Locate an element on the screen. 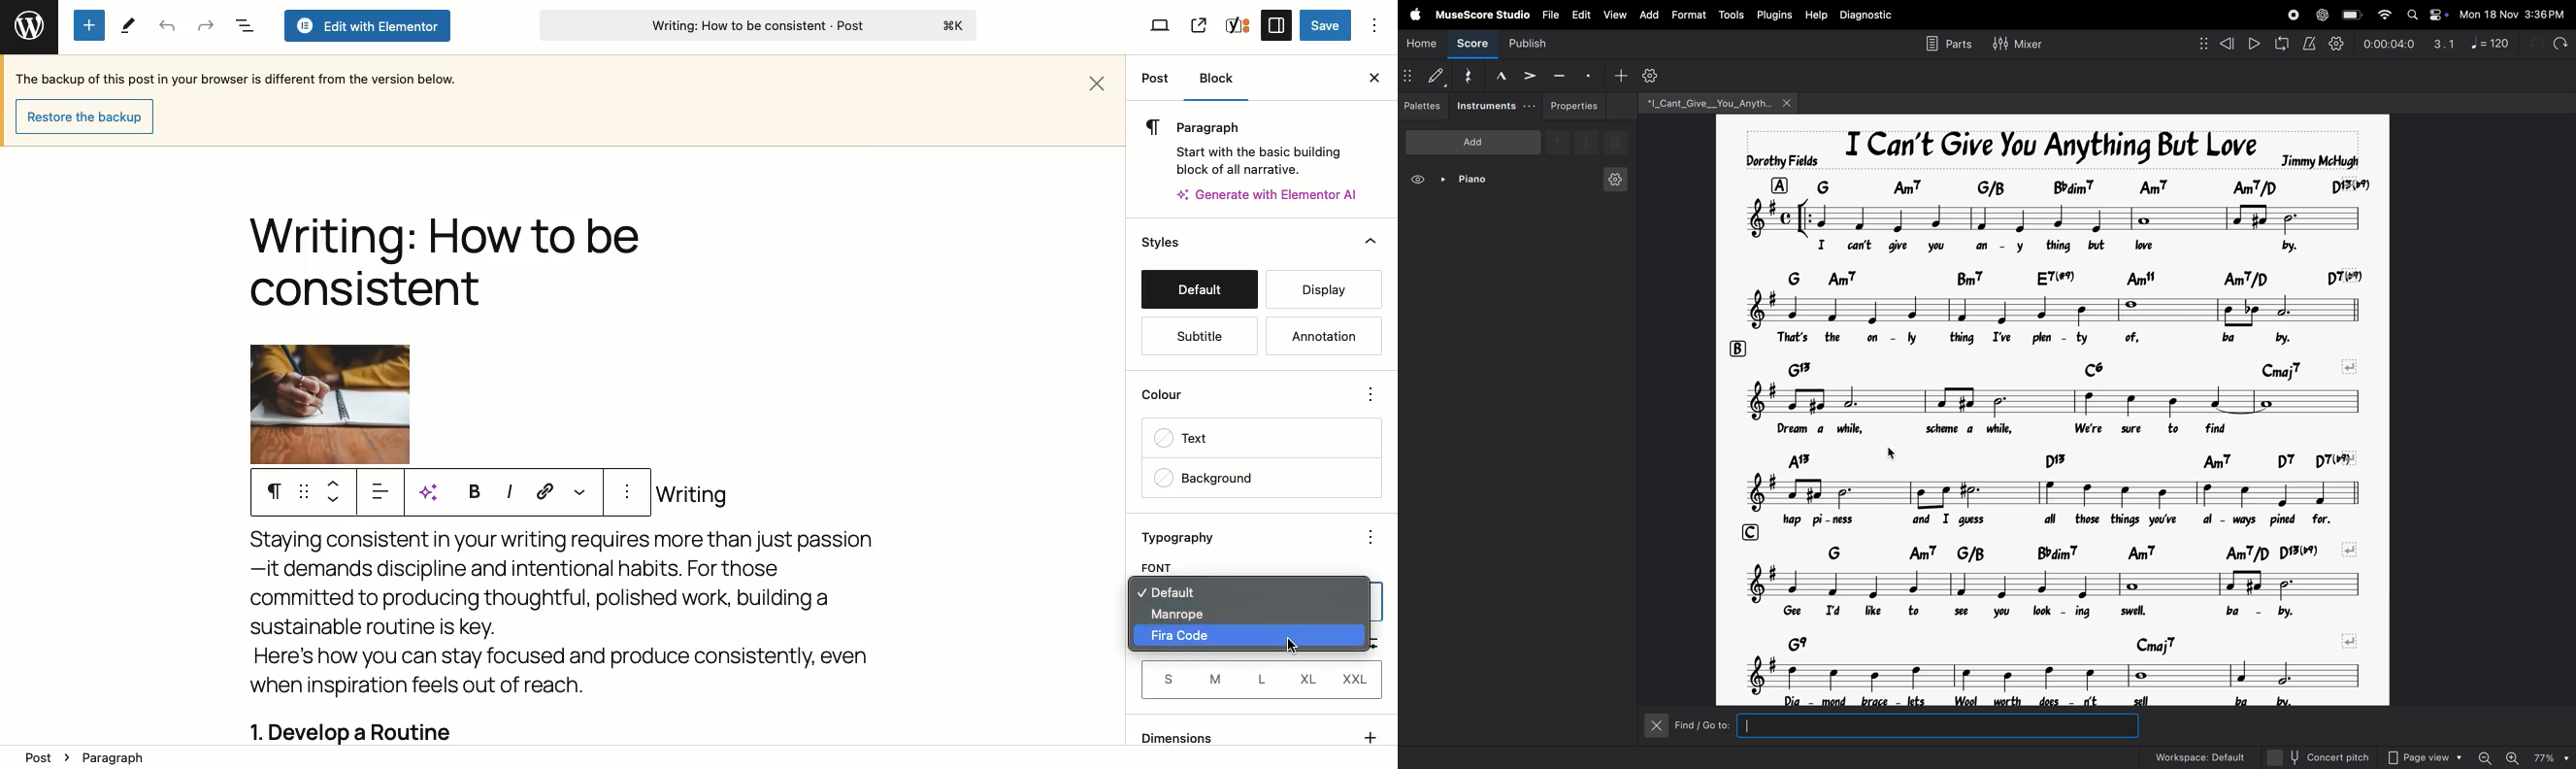  zoom in is located at coordinates (2513, 757).